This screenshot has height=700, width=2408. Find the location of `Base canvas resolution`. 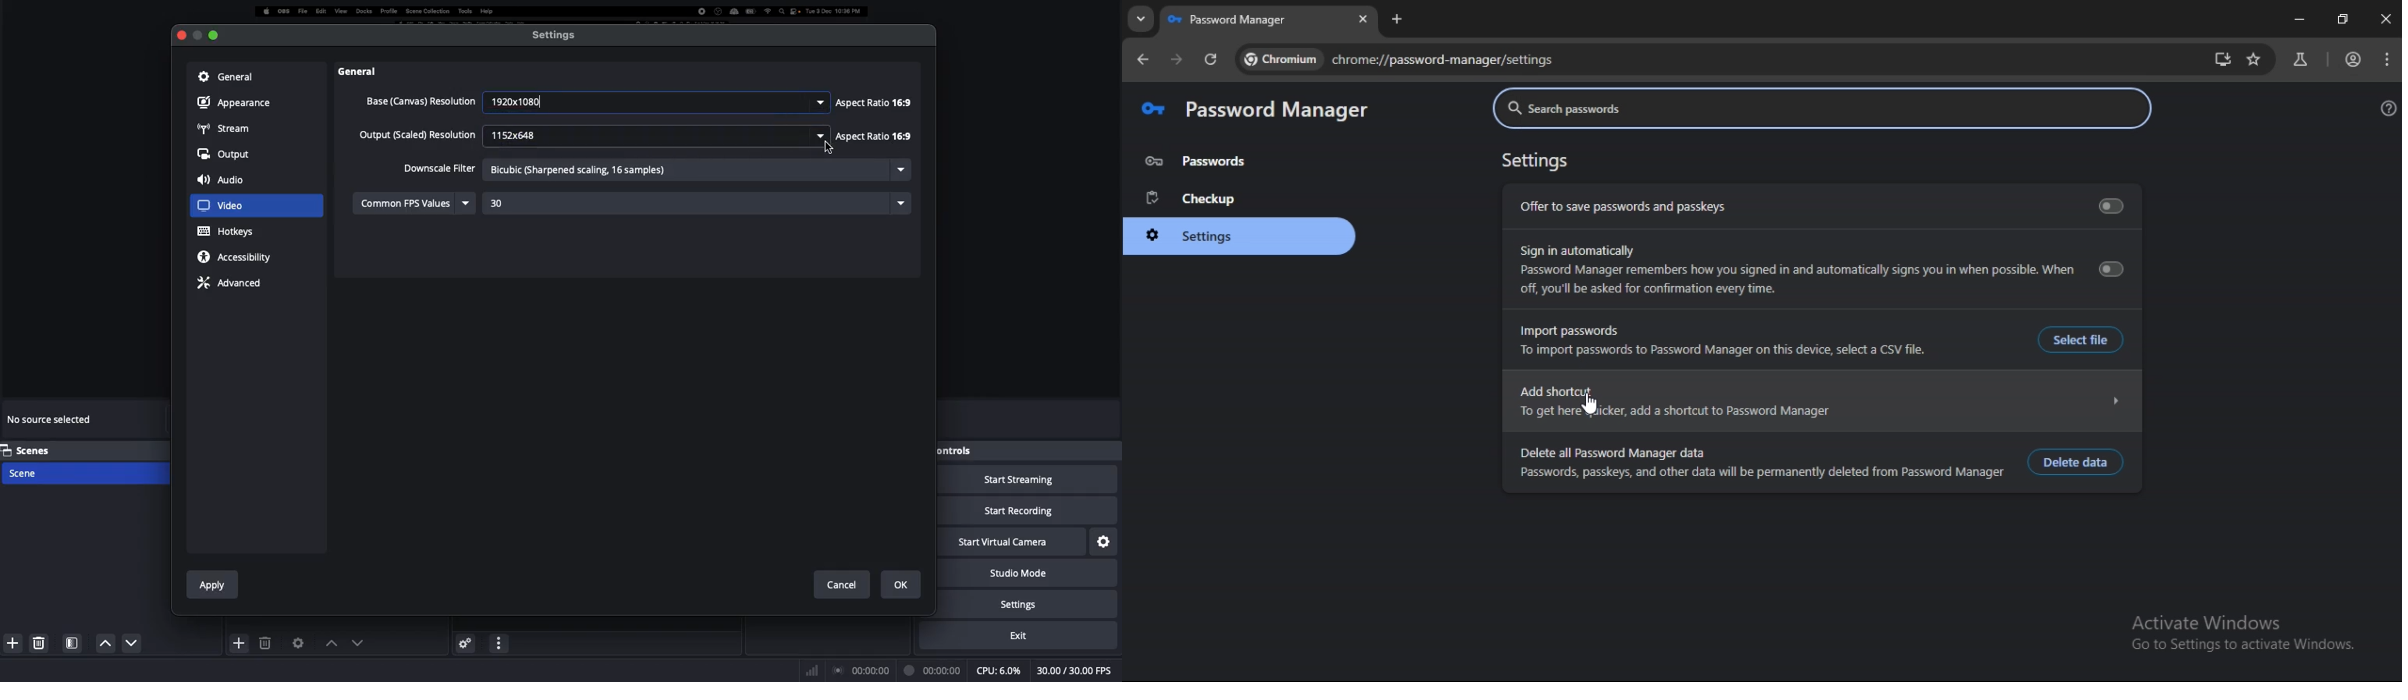

Base canvas resolution is located at coordinates (419, 101).